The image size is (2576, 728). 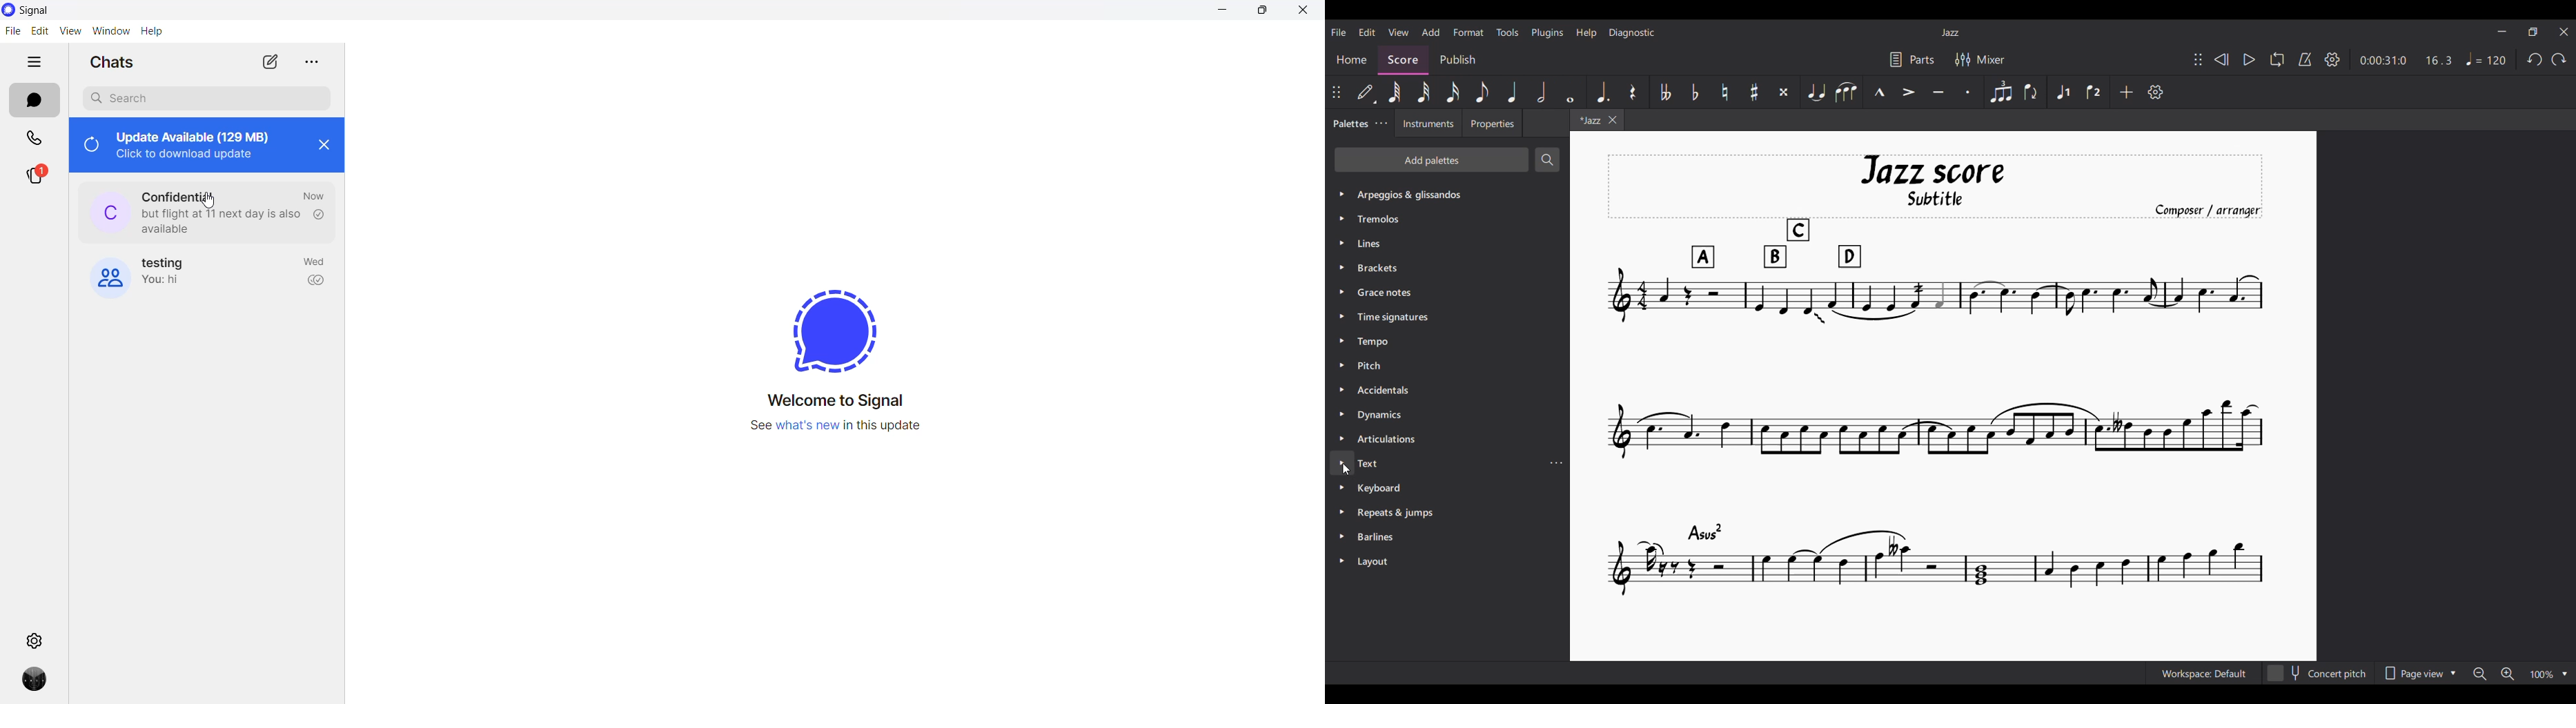 What do you see at coordinates (2127, 92) in the screenshot?
I see `Add` at bounding box center [2127, 92].